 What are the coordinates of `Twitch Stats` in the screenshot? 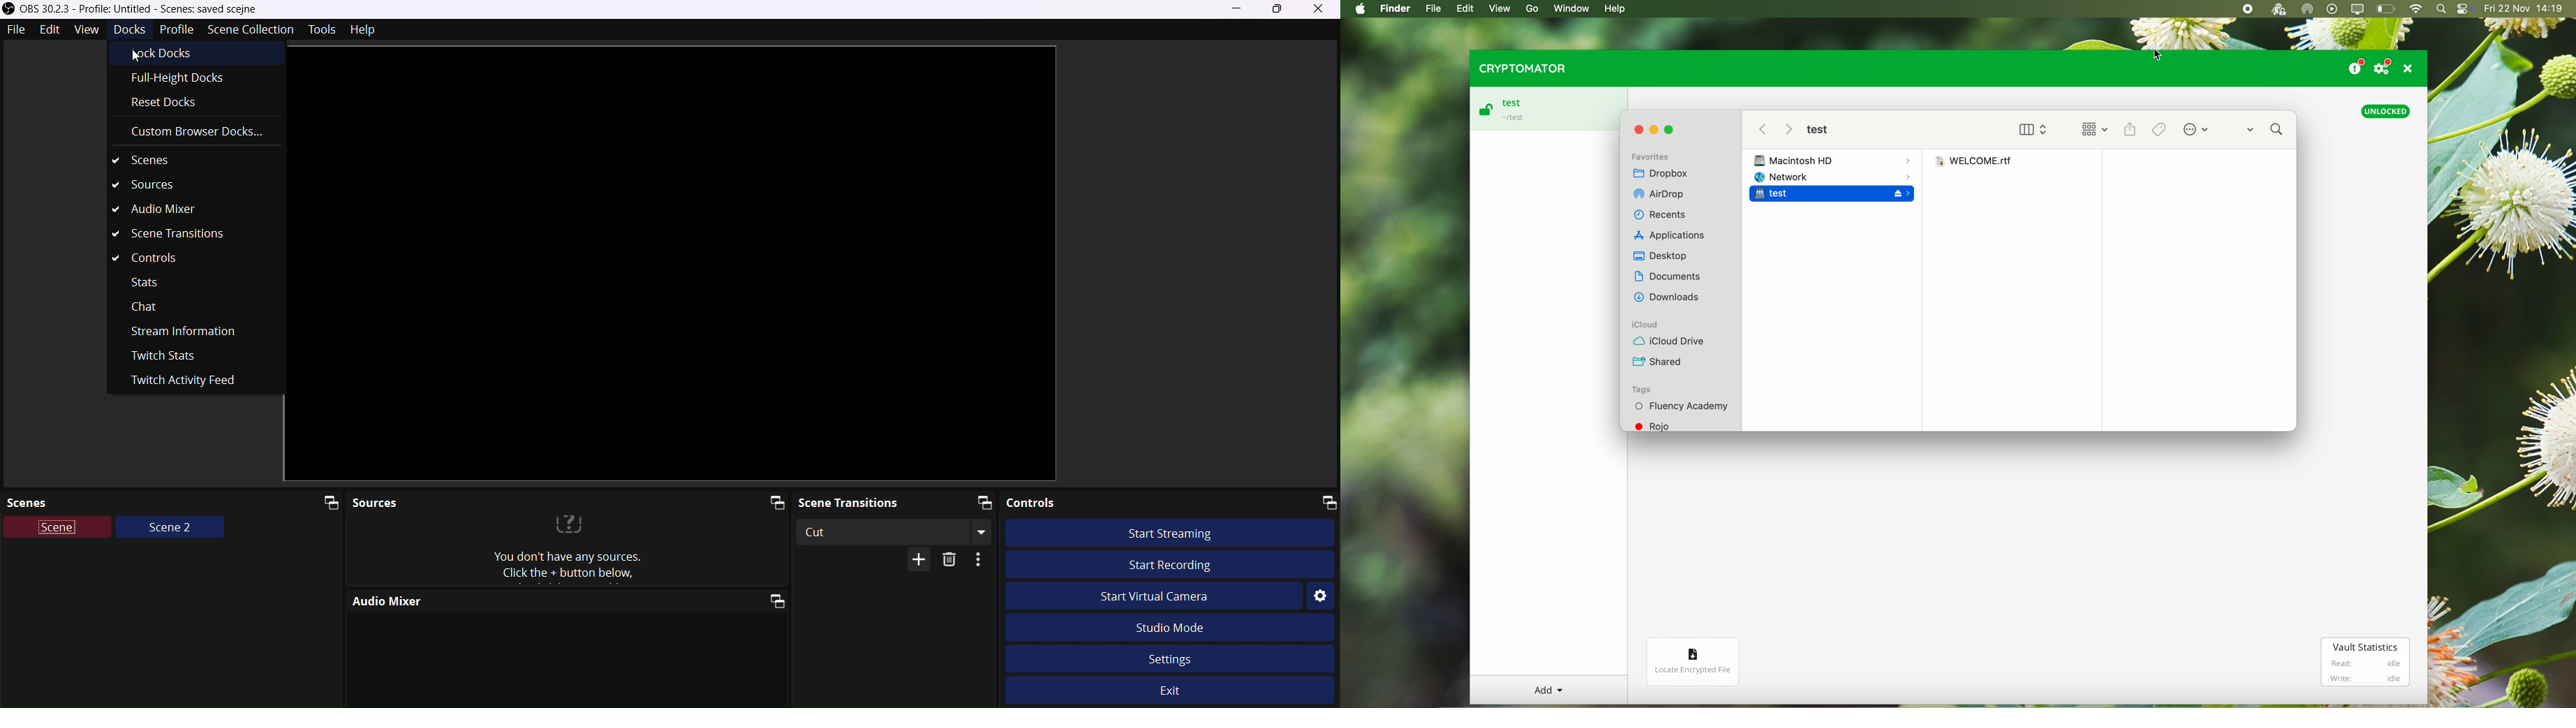 It's located at (163, 357).